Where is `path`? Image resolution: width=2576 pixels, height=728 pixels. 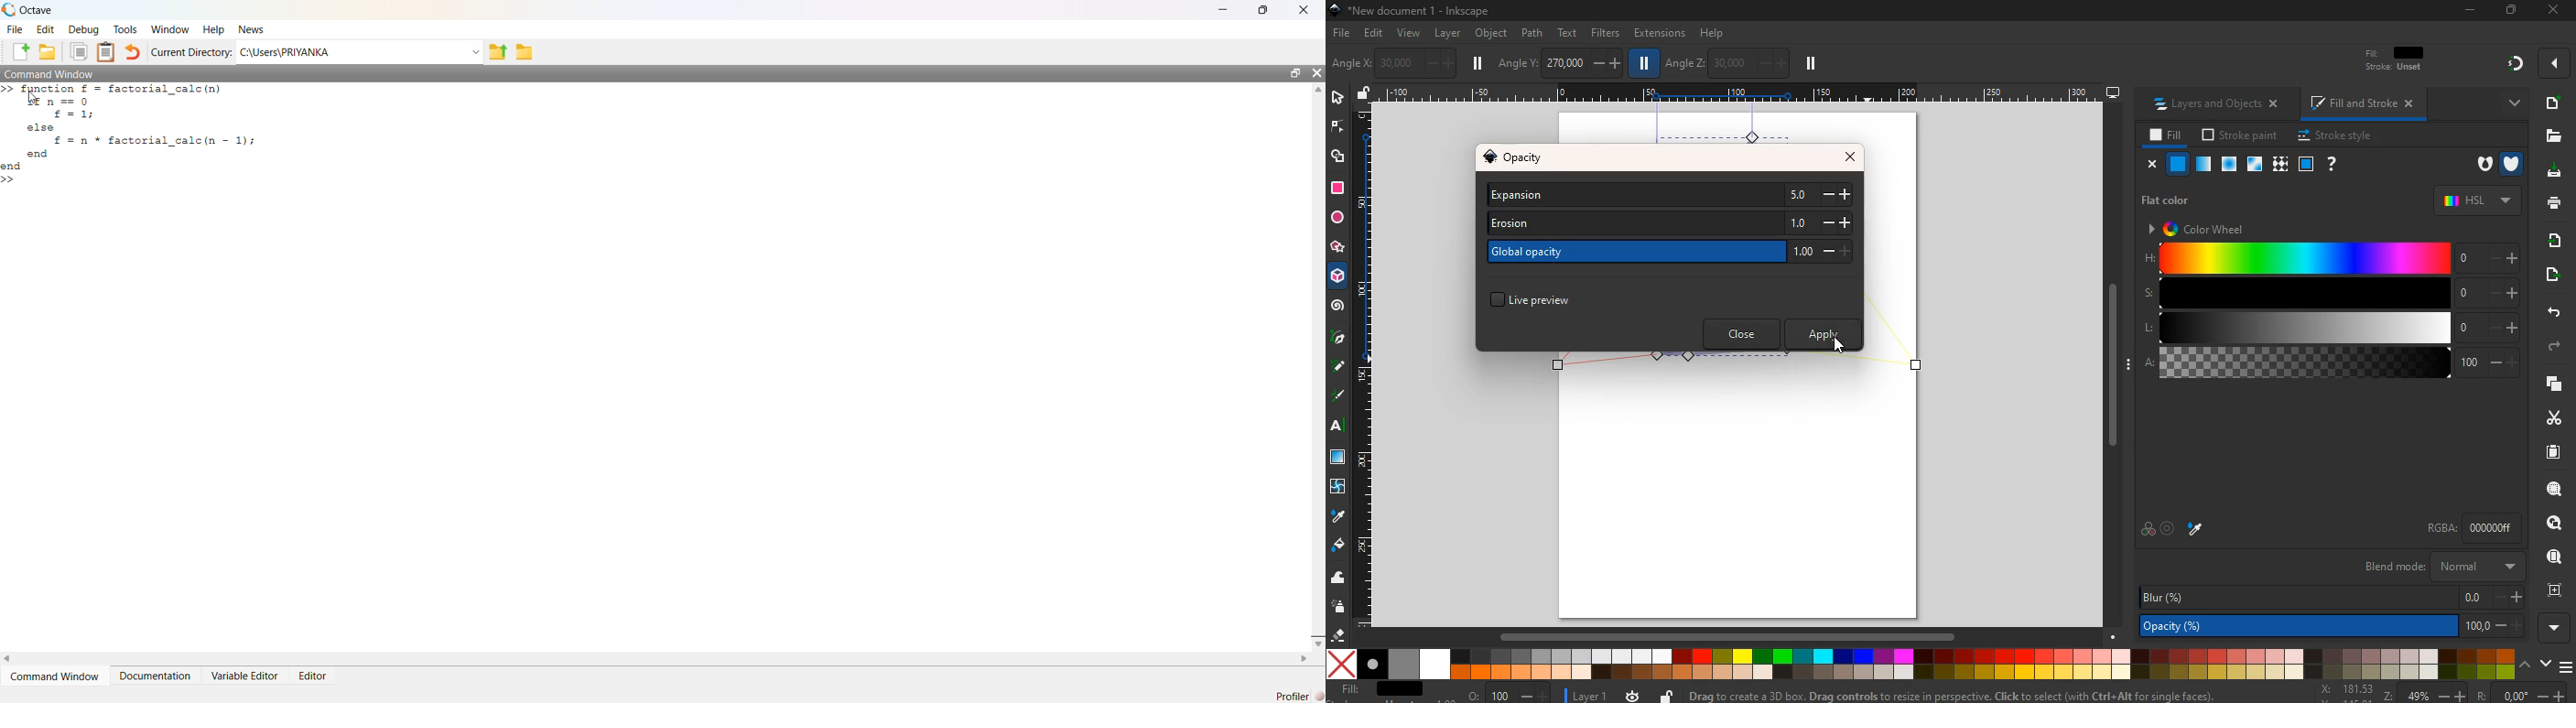 path is located at coordinates (1532, 32).